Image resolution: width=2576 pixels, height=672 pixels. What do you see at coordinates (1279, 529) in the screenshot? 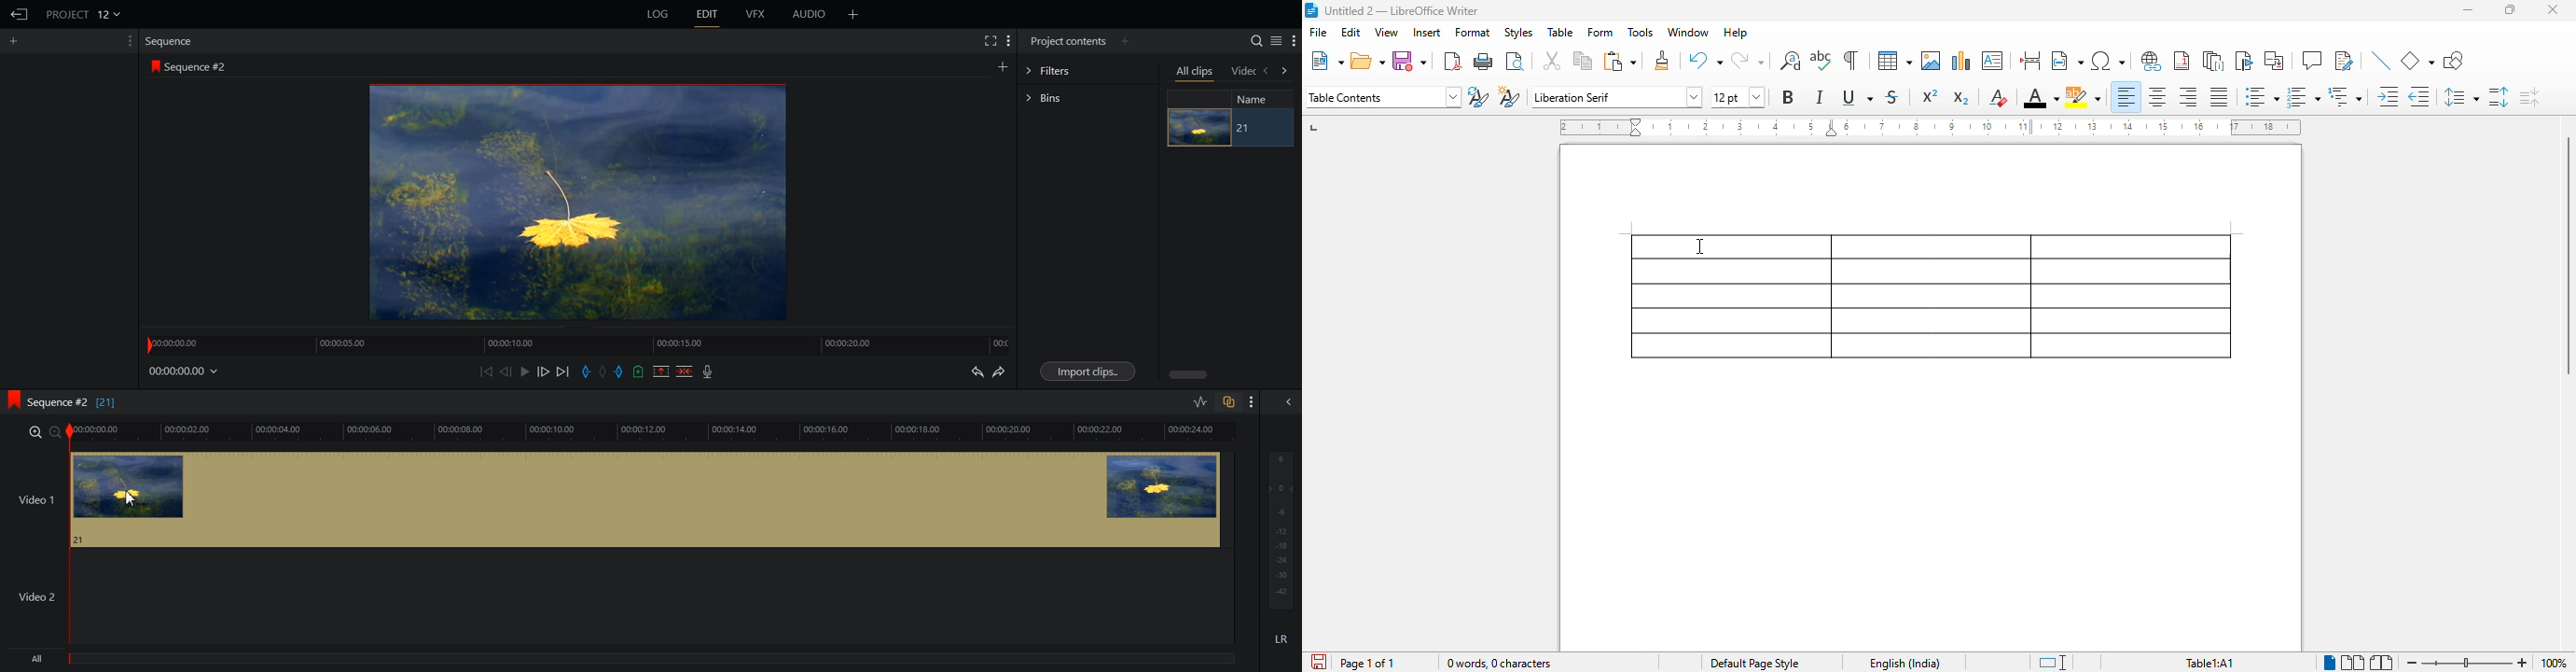
I see `Audio Output level` at bounding box center [1279, 529].